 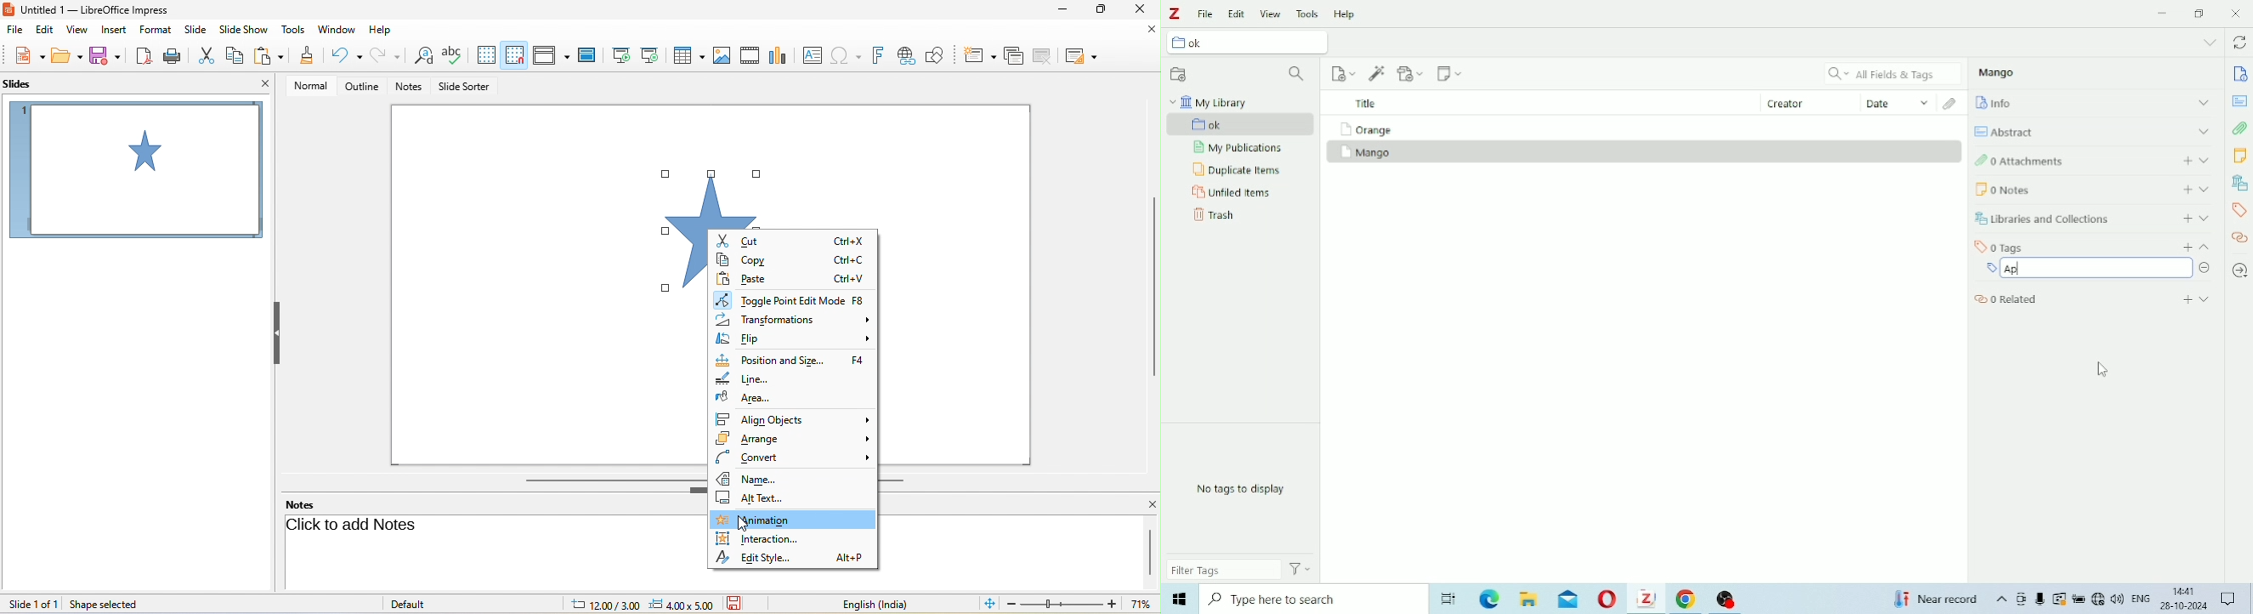 I want to click on interaction, so click(x=763, y=537).